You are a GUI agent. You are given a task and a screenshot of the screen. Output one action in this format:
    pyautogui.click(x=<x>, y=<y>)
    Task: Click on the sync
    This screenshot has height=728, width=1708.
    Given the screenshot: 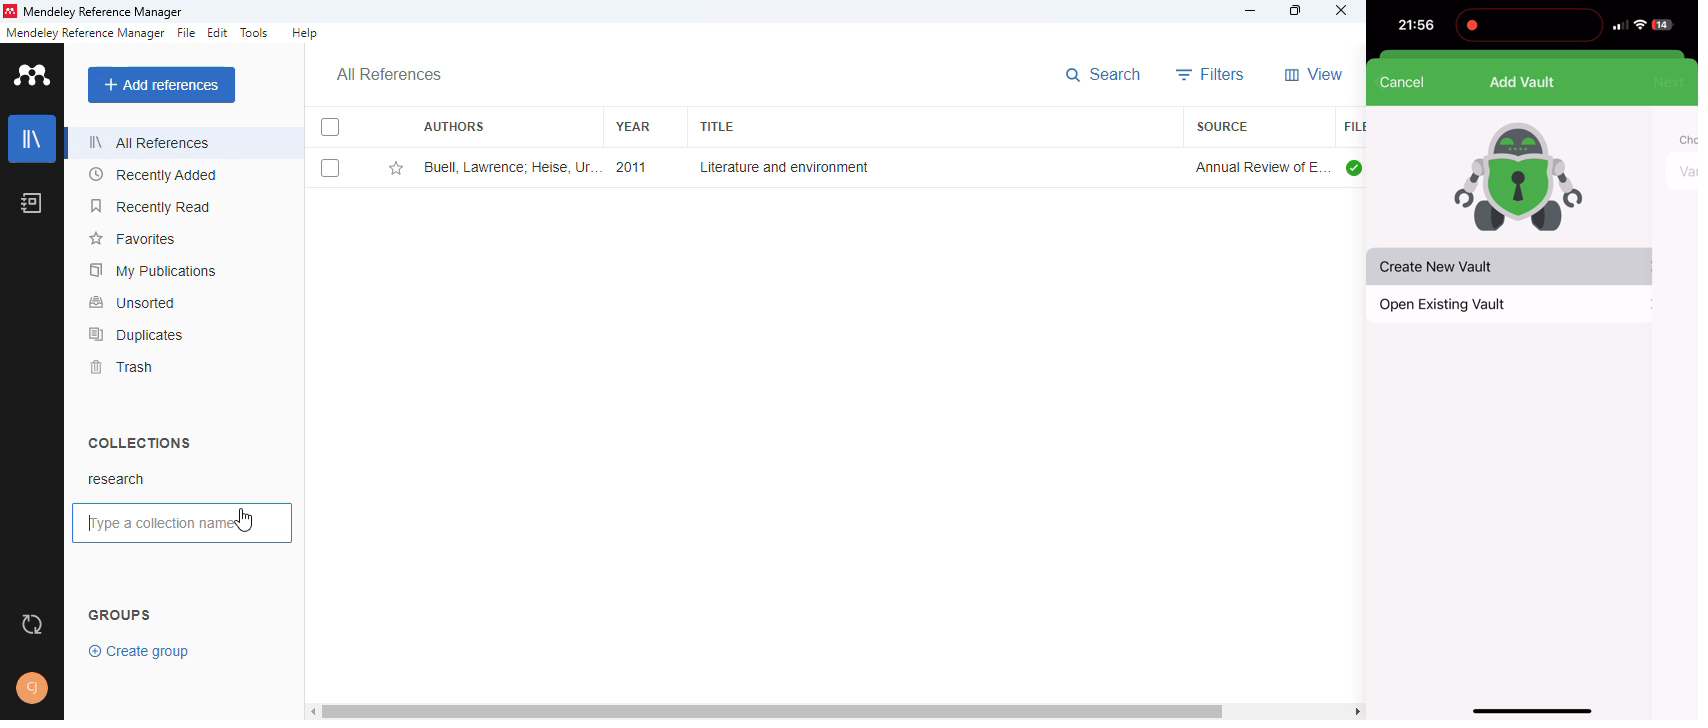 What is the action you would take?
    pyautogui.click(x=31, y=625)
    